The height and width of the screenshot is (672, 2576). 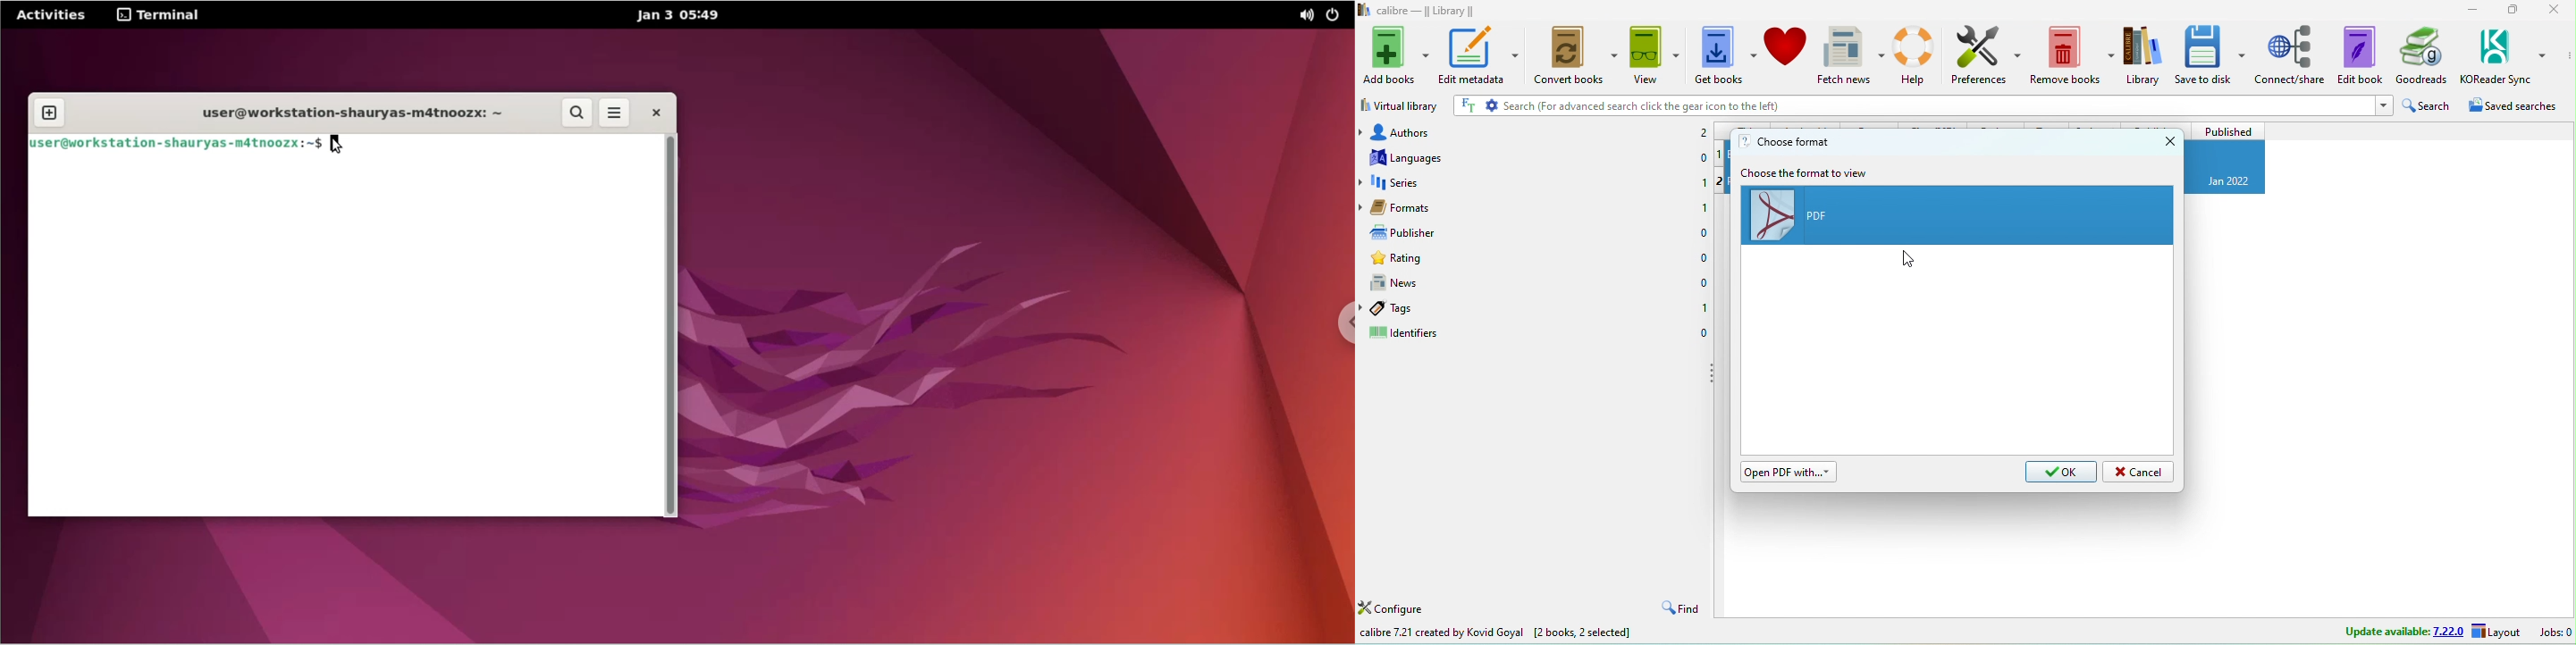 What do you see at coordinates (1578, 53) in the screenshot?
I see `Convert books` at bounding box center [1578, 53].